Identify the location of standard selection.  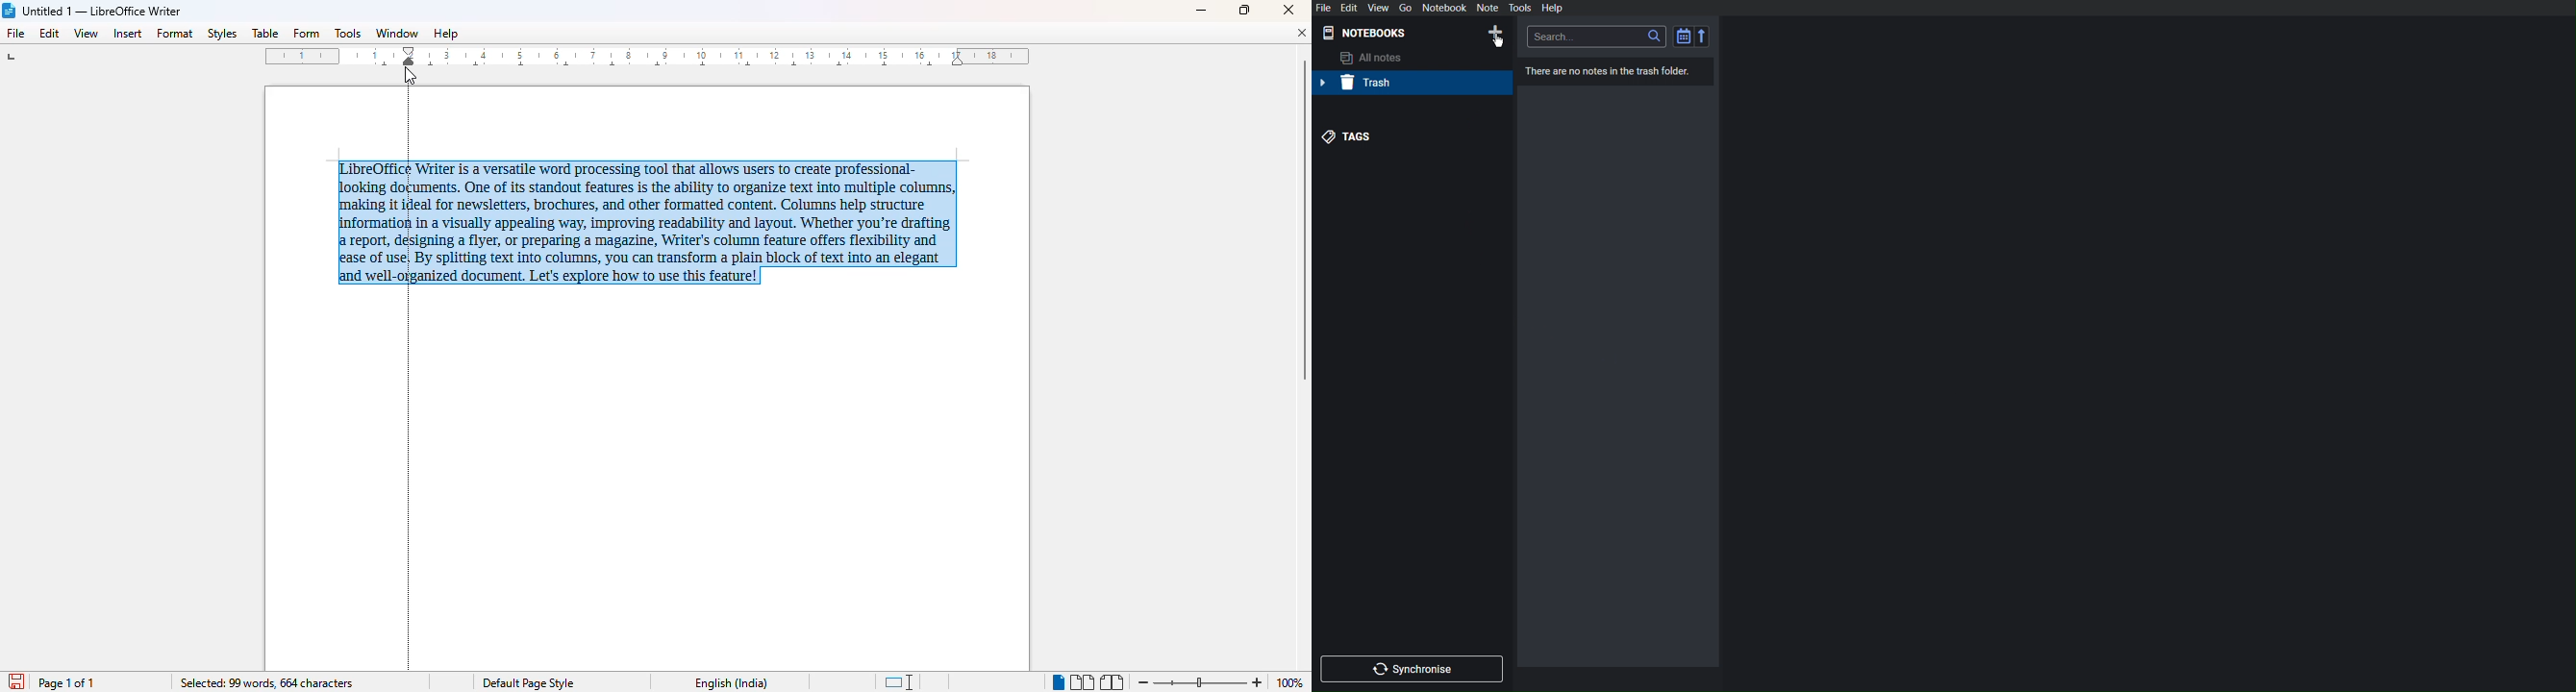
(900, 681).